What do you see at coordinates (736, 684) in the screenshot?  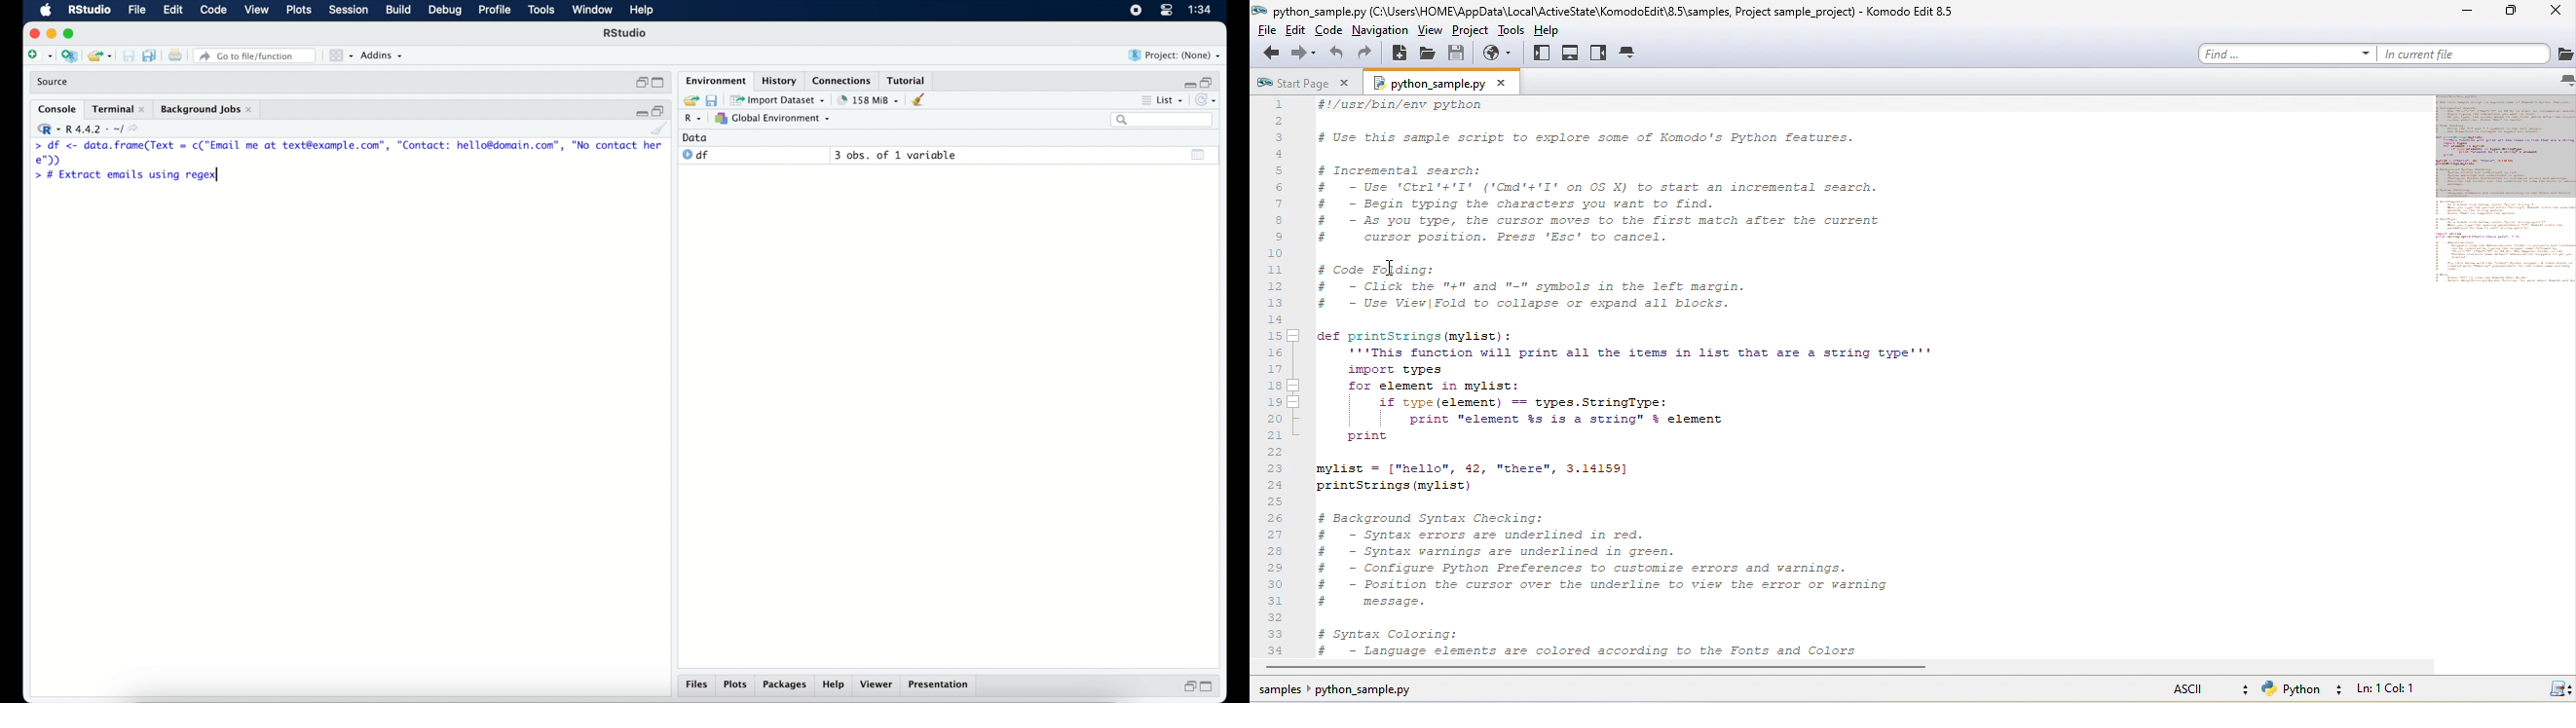 I see `plots` at bounding box center [736, 684].